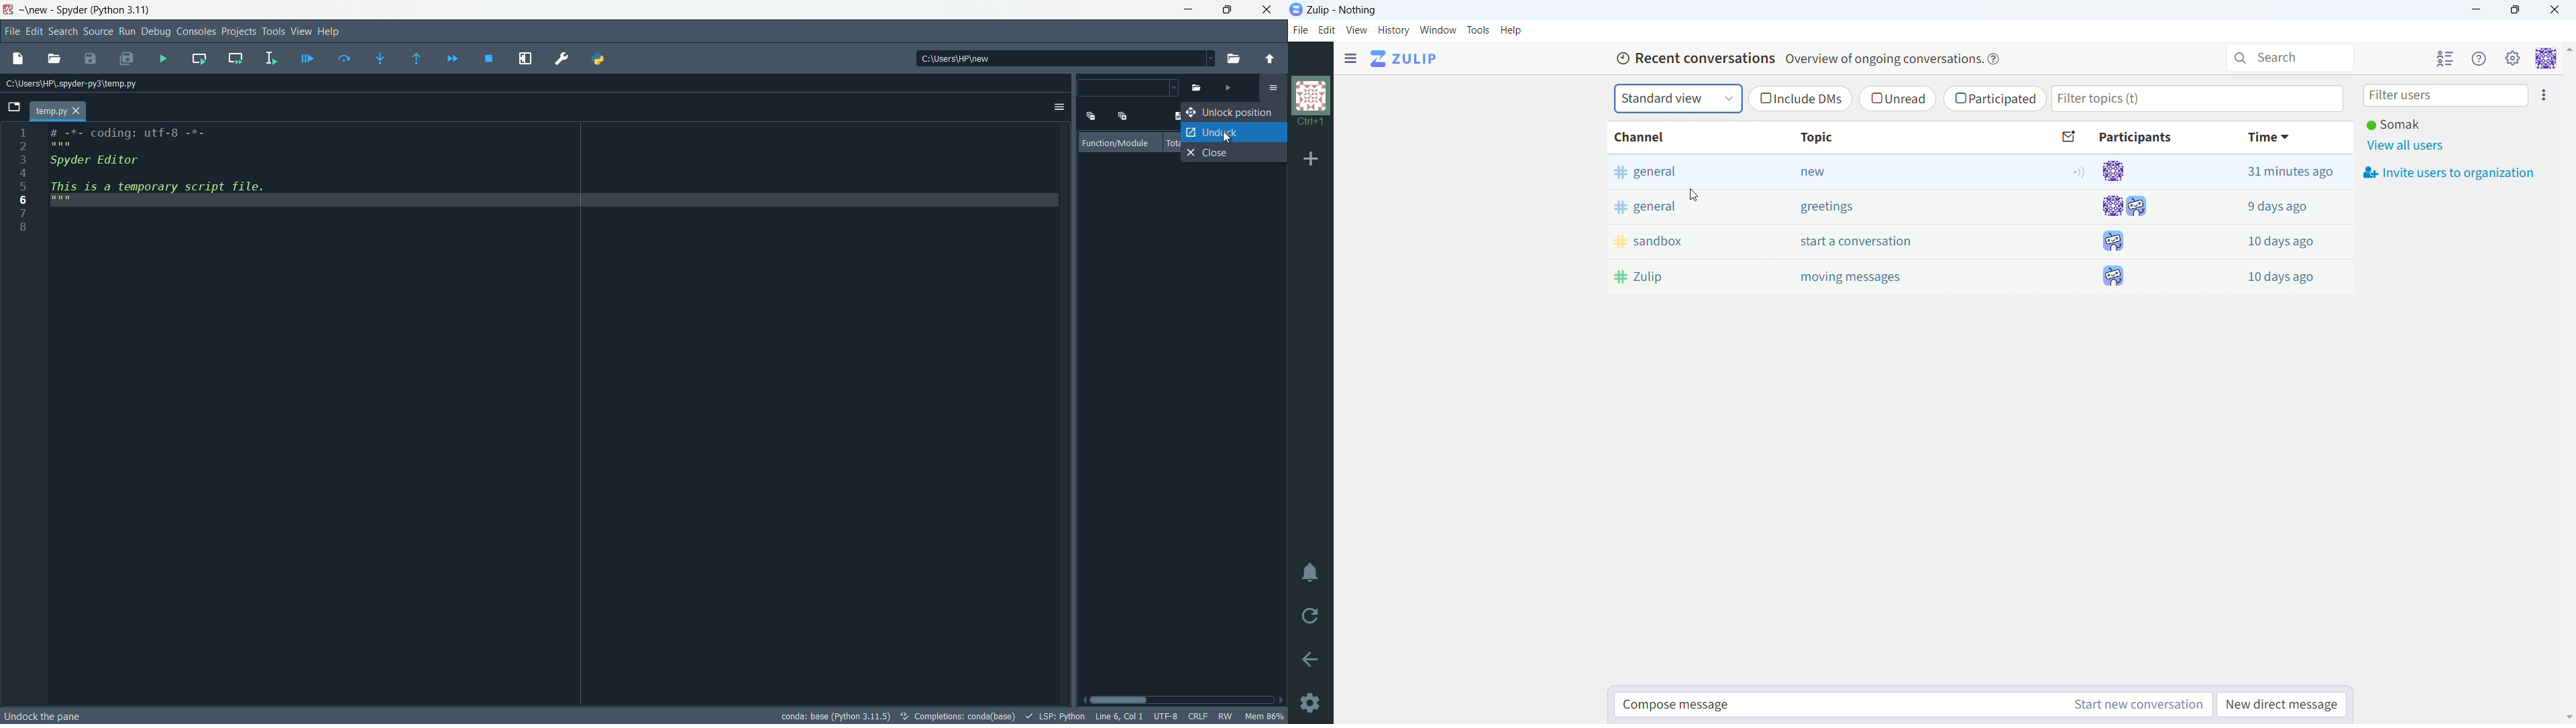 Image resolution: width=2576 pixels, height=728 pixels. What do you see at coordinates (562, 60) in the screenshot?
I see `preferences` at bounding box center [562, 60].